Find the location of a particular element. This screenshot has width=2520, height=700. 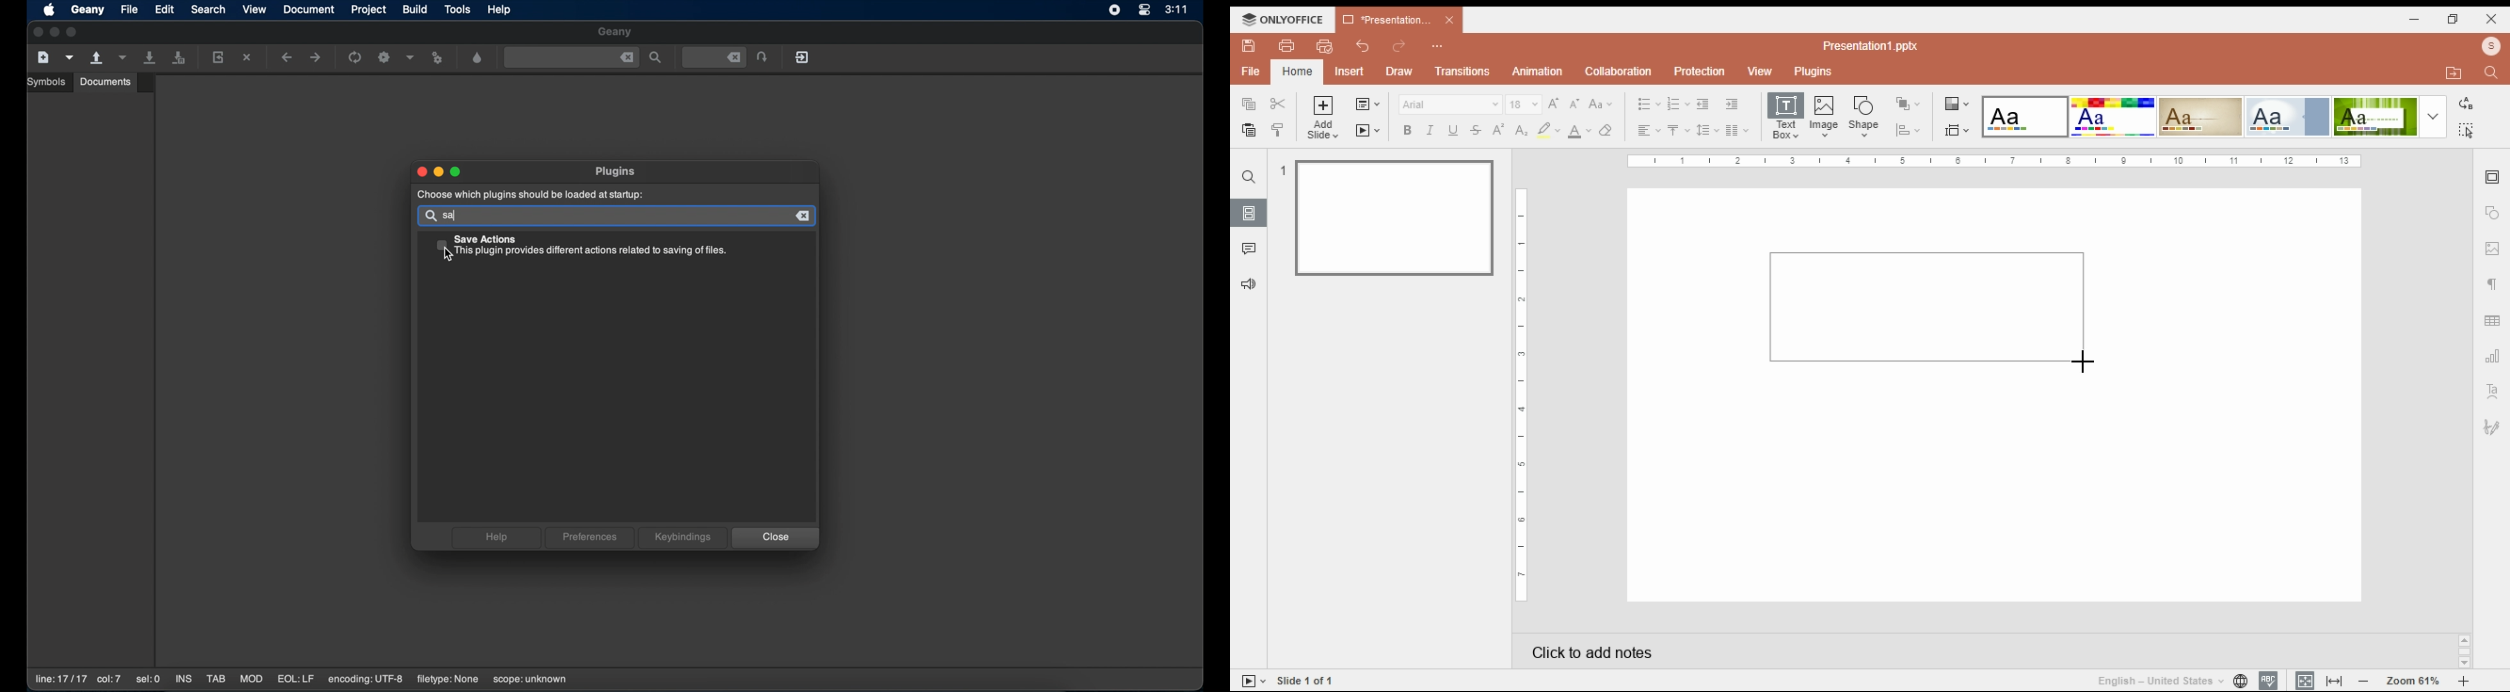

close the current file is located at coordinates (248, 58).